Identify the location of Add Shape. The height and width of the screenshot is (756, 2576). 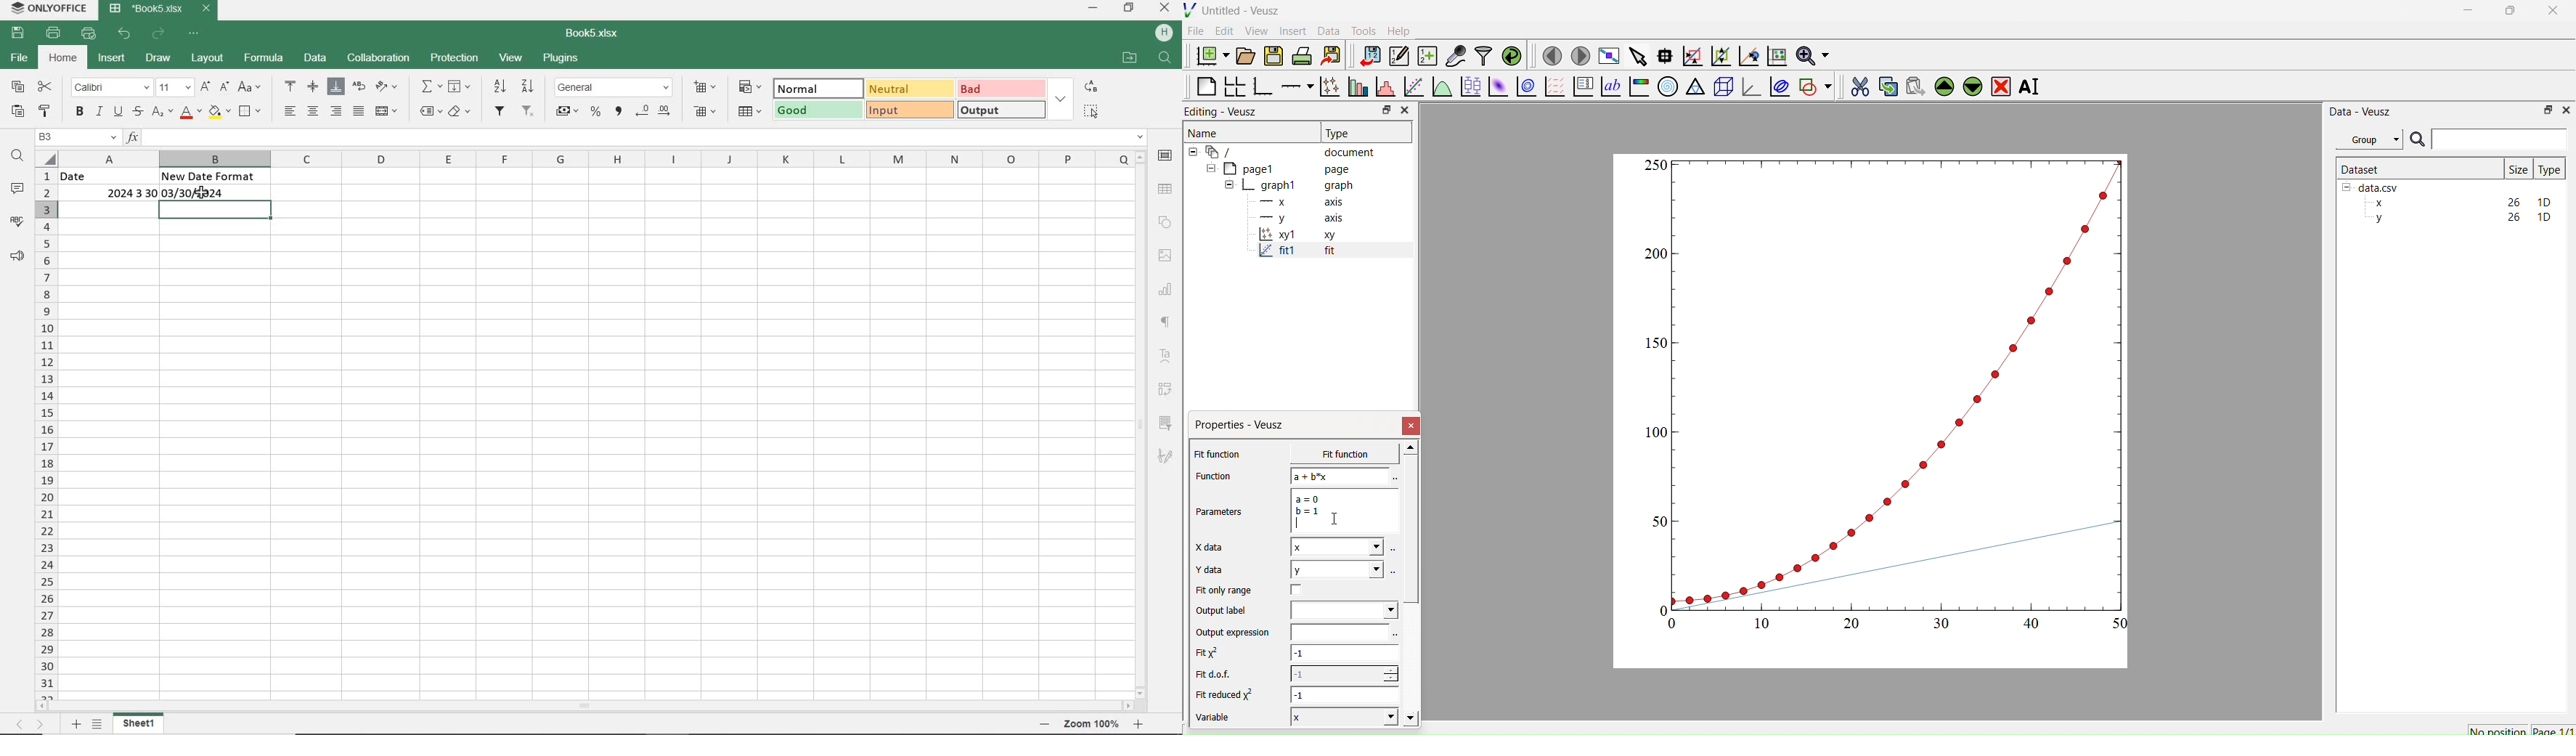
(1814, 84).